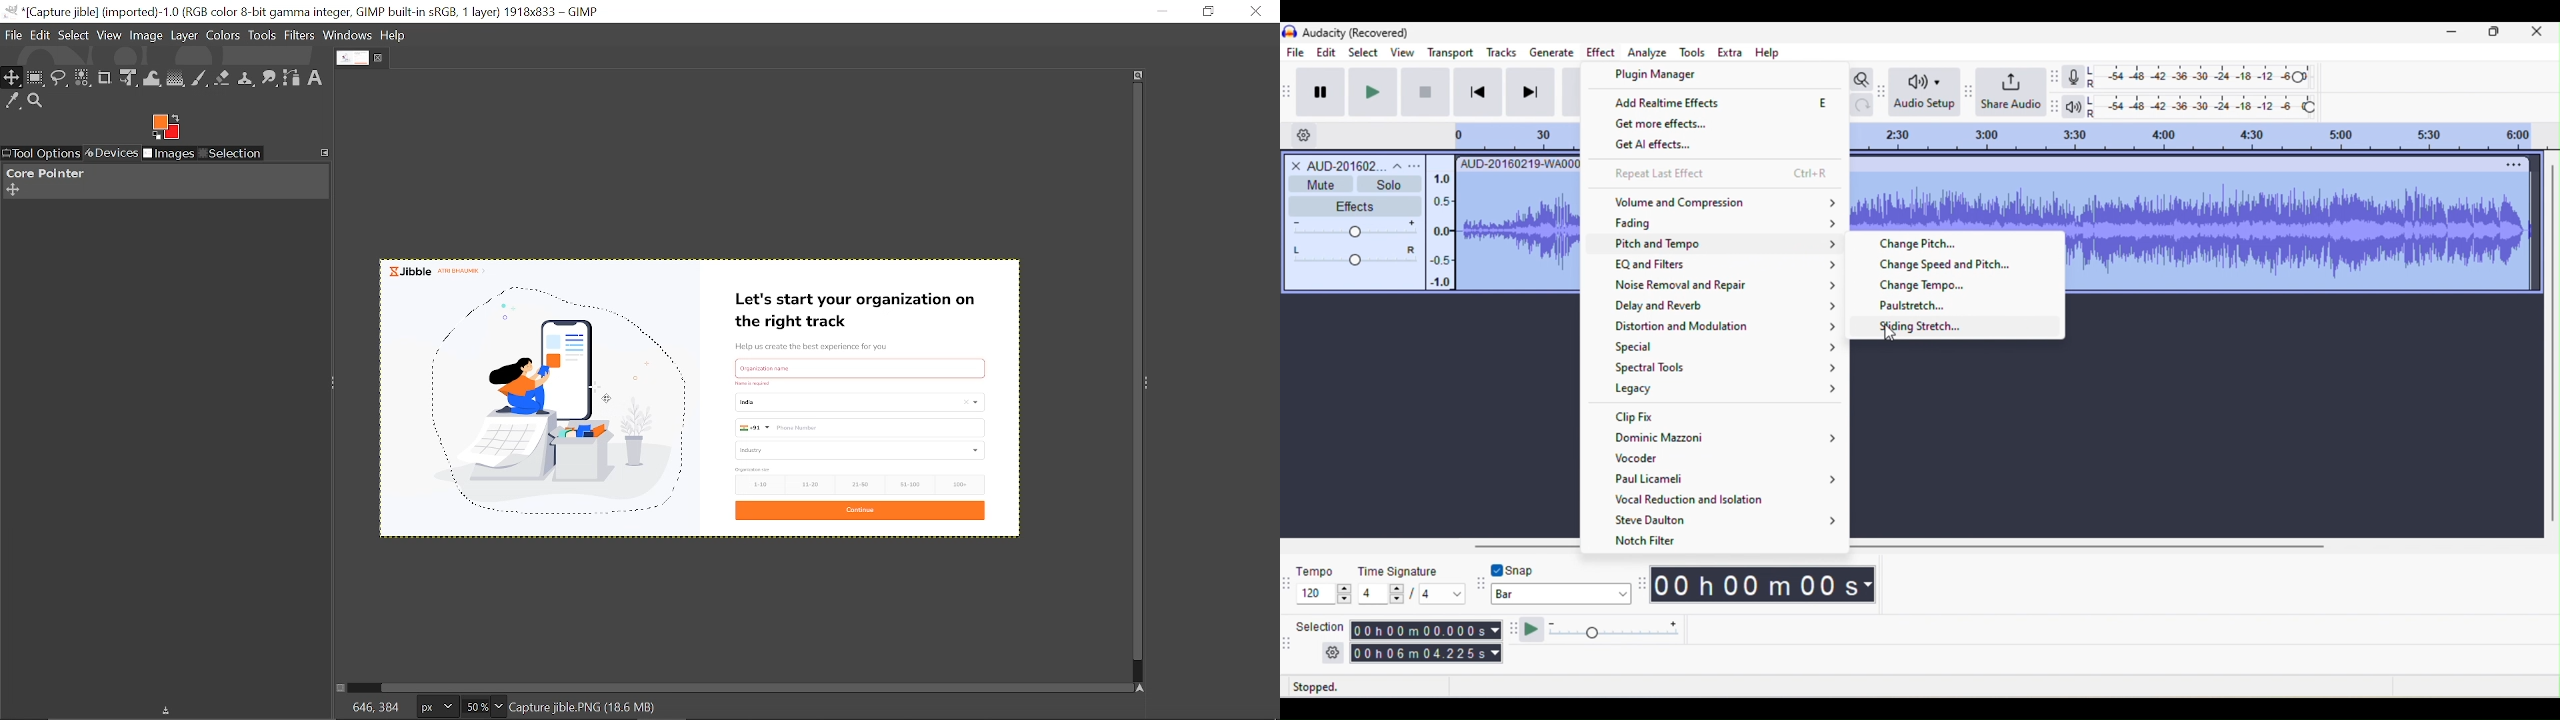 The image size is (2576, 728). Describe the element at coordinates (1729, 521) in the screenshot. I see `steve daulton` at that location.